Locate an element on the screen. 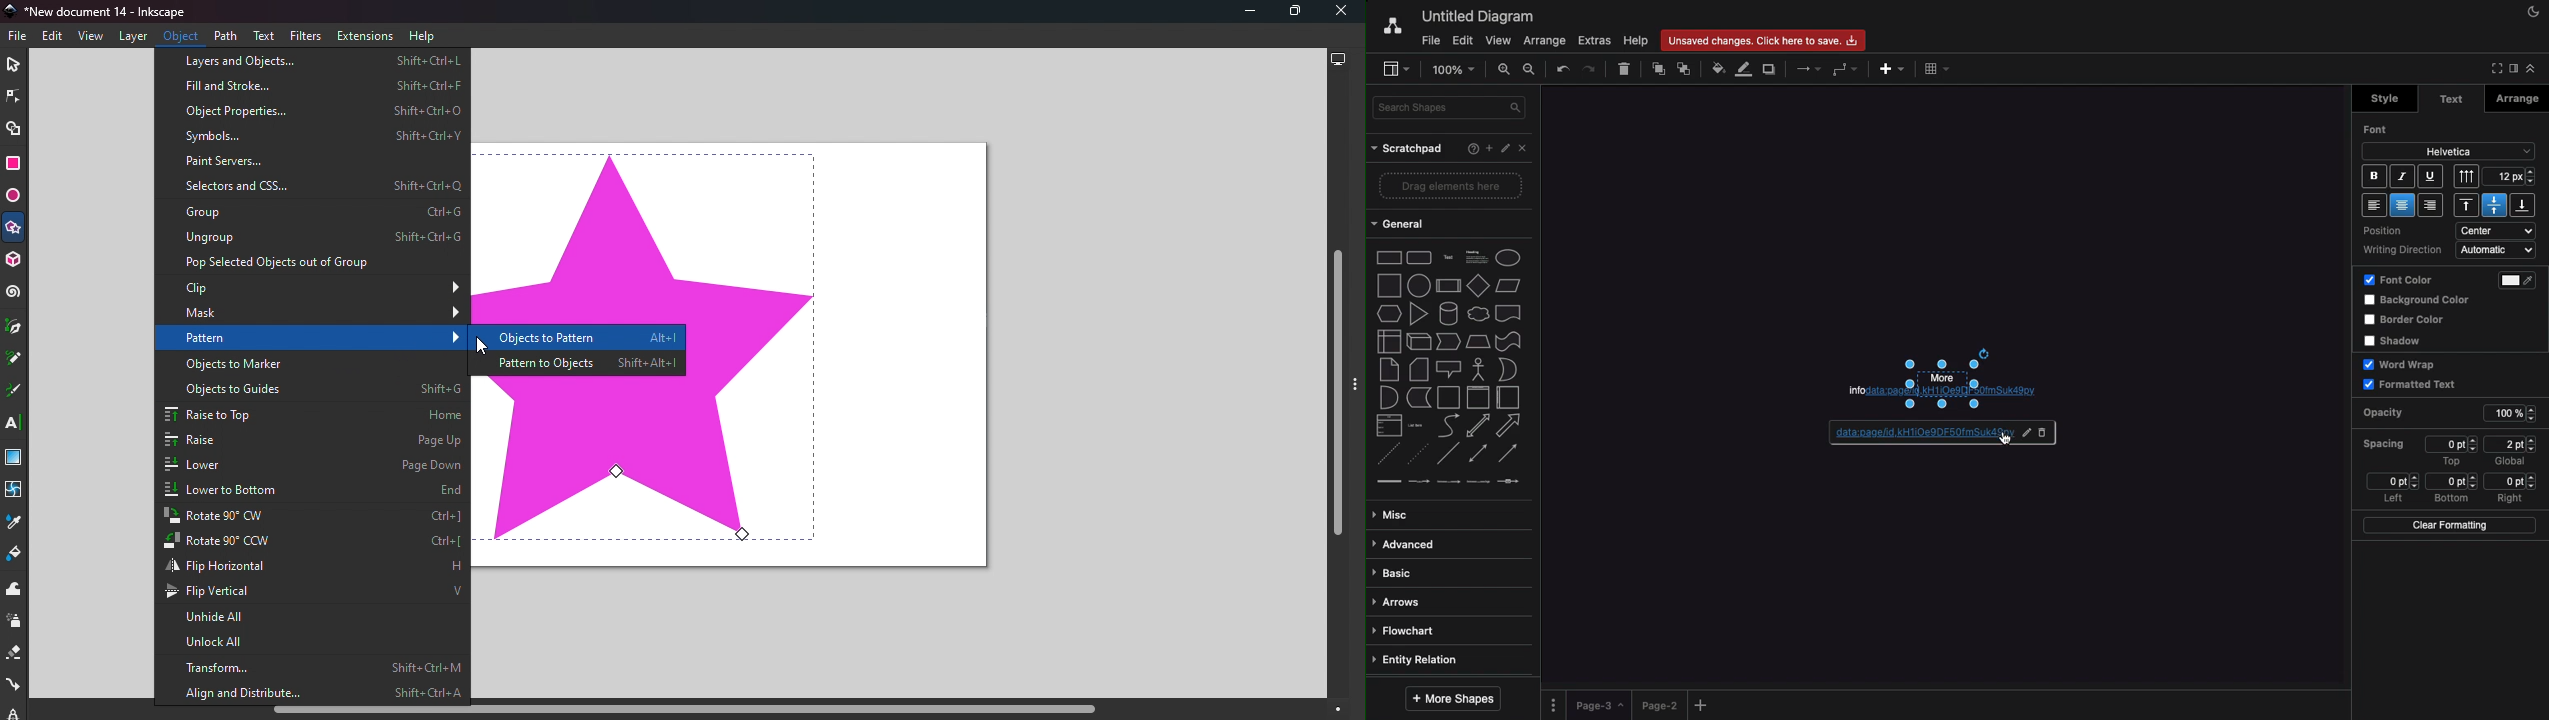 The height and width of the screenshot is (728, 2576). Minimize  is located at coordinates (1241, 12).